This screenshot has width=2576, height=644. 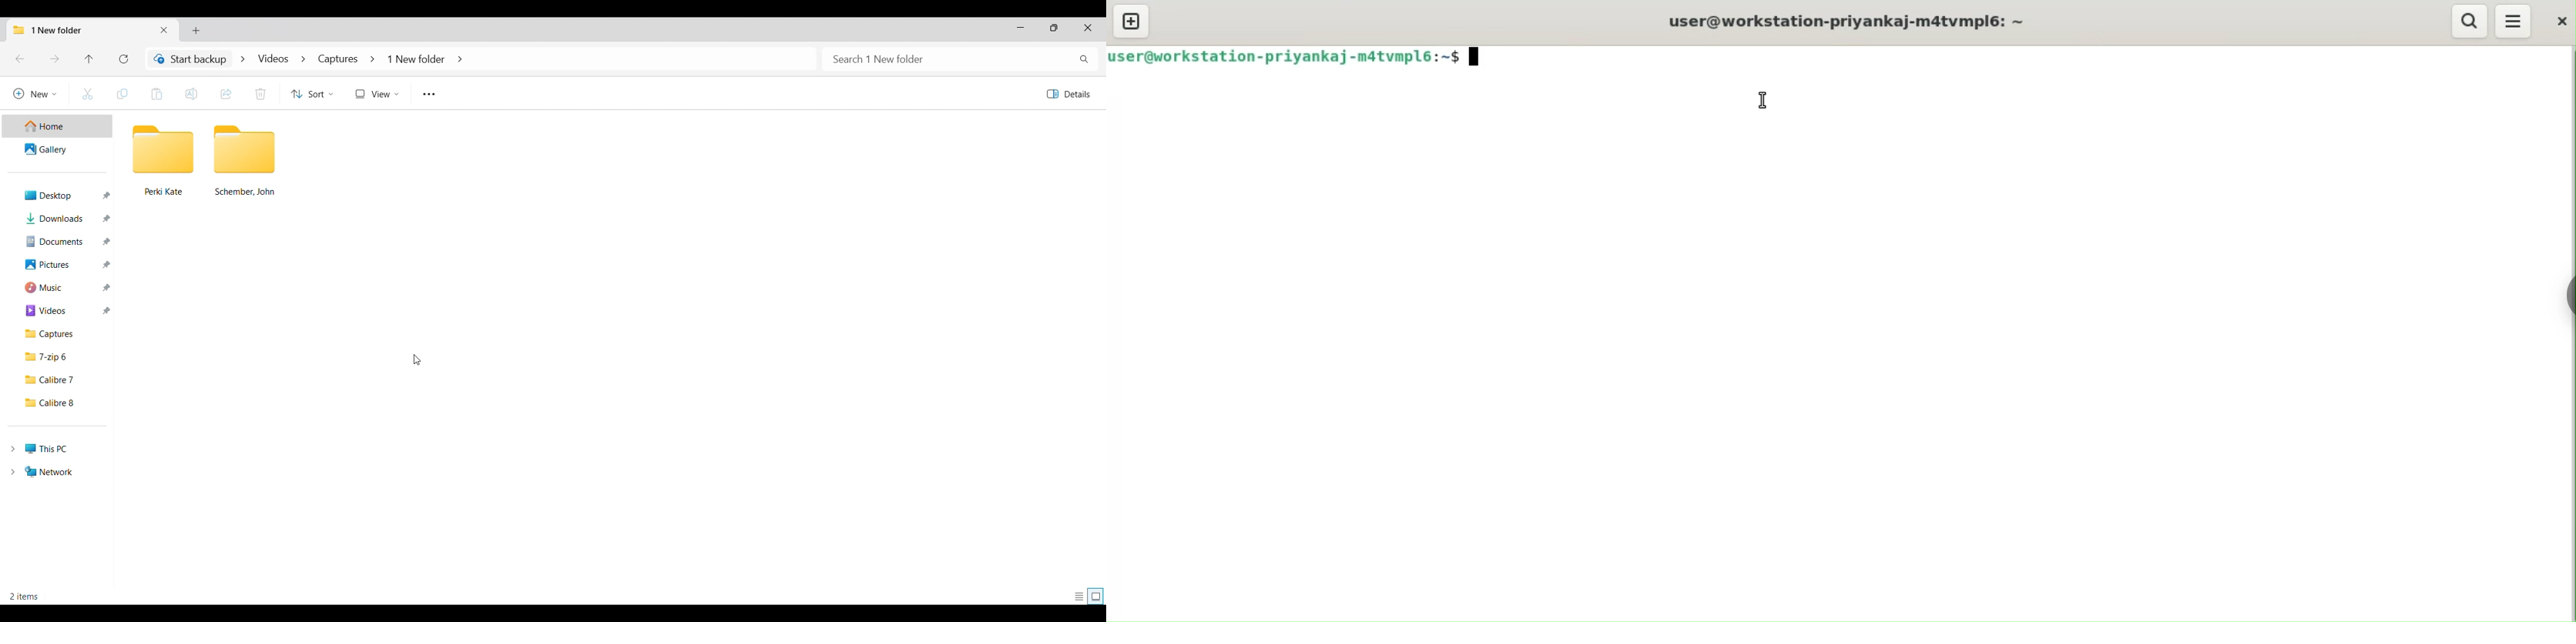 What do you see at coordinates (54, 58) in the screenshot?
I see `Go forward` at bounding box center [54, 58].